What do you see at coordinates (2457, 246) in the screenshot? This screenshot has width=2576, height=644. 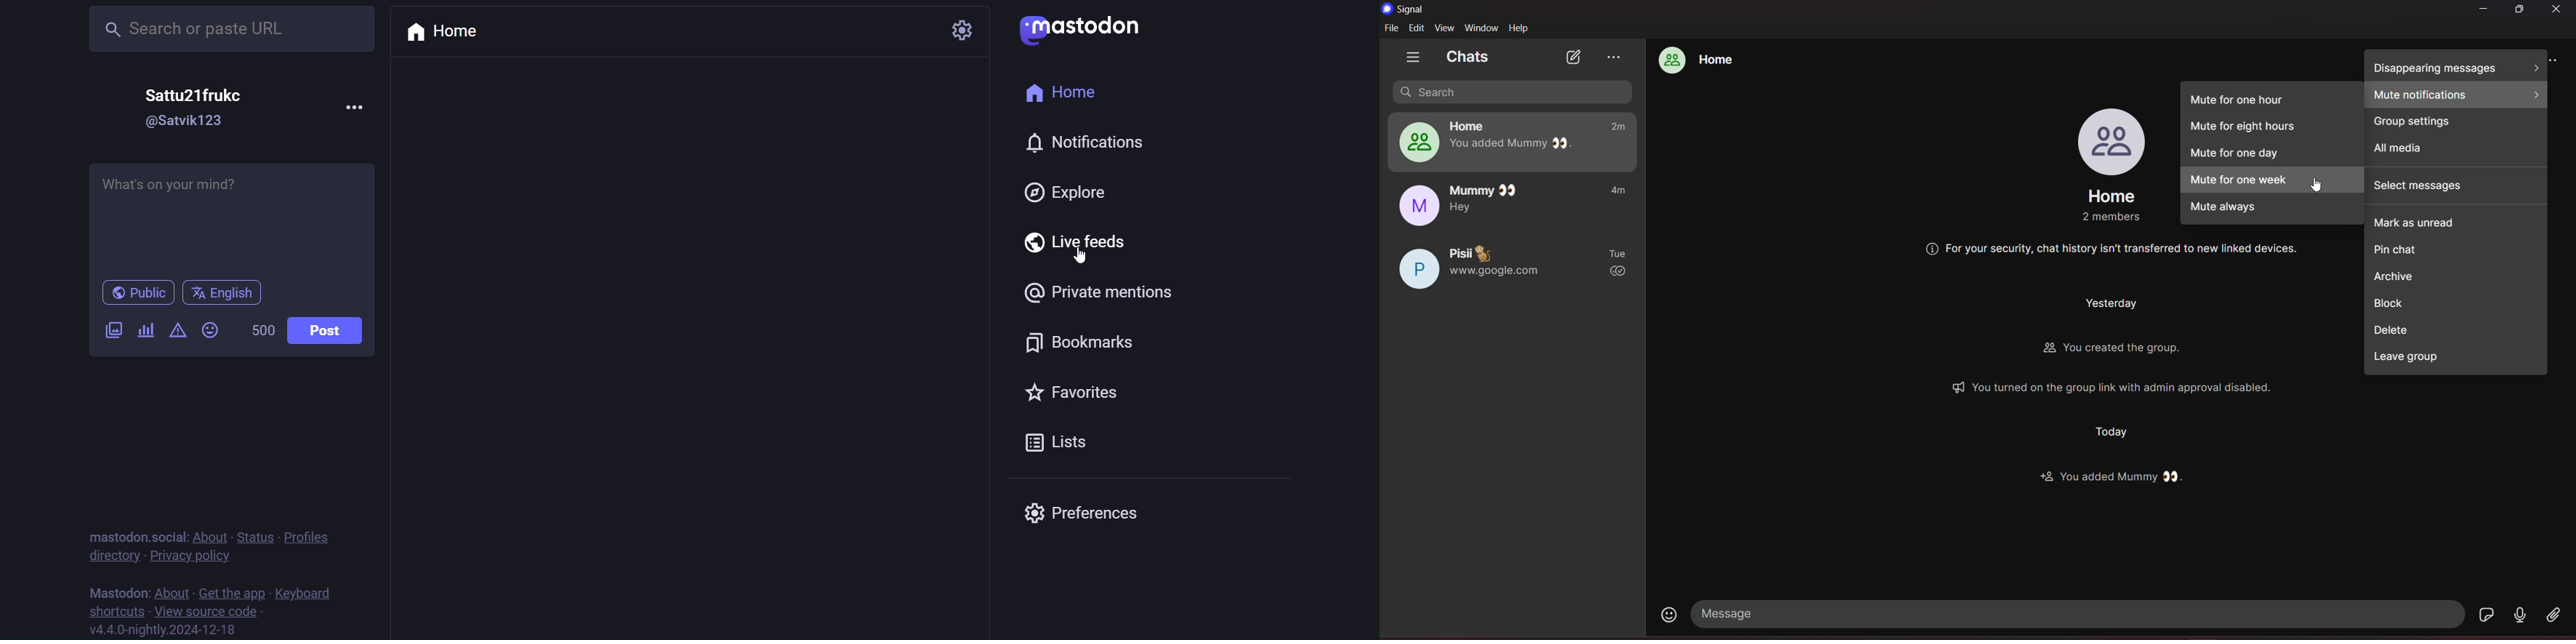 I see `pin chat` at bounding box center [2457, 246].